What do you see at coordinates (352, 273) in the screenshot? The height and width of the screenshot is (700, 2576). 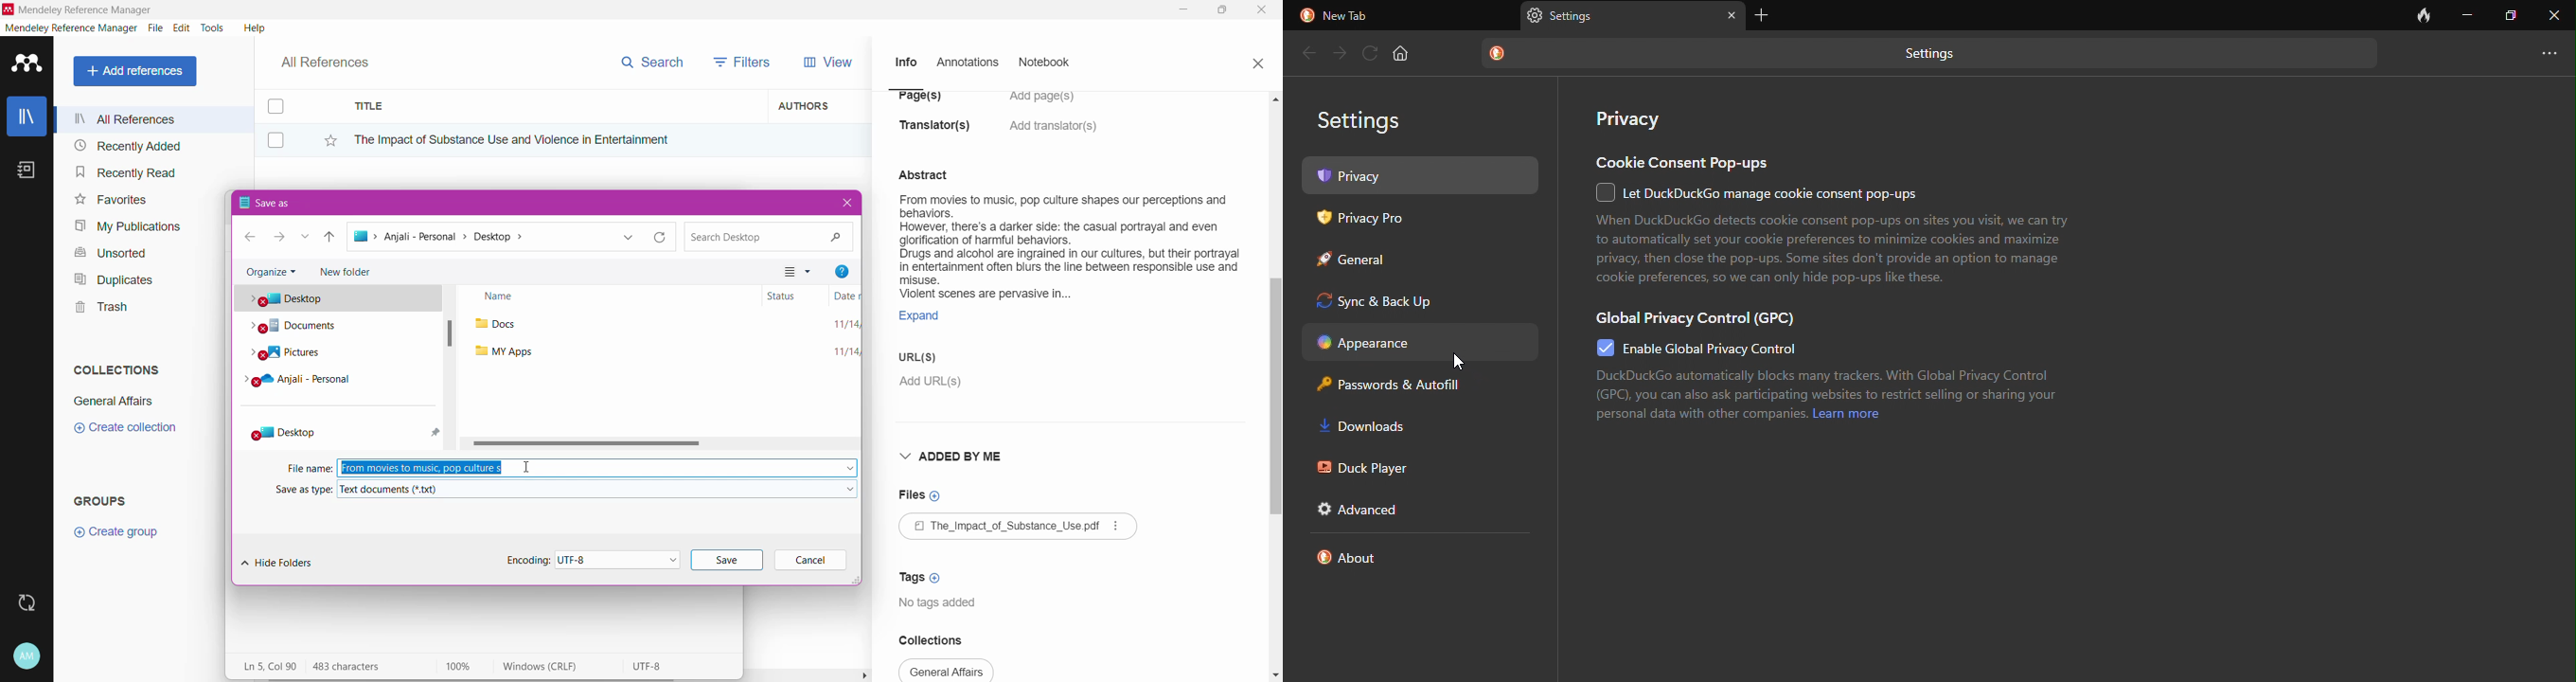 I see `New Folder` at bounding box center [352, 273].